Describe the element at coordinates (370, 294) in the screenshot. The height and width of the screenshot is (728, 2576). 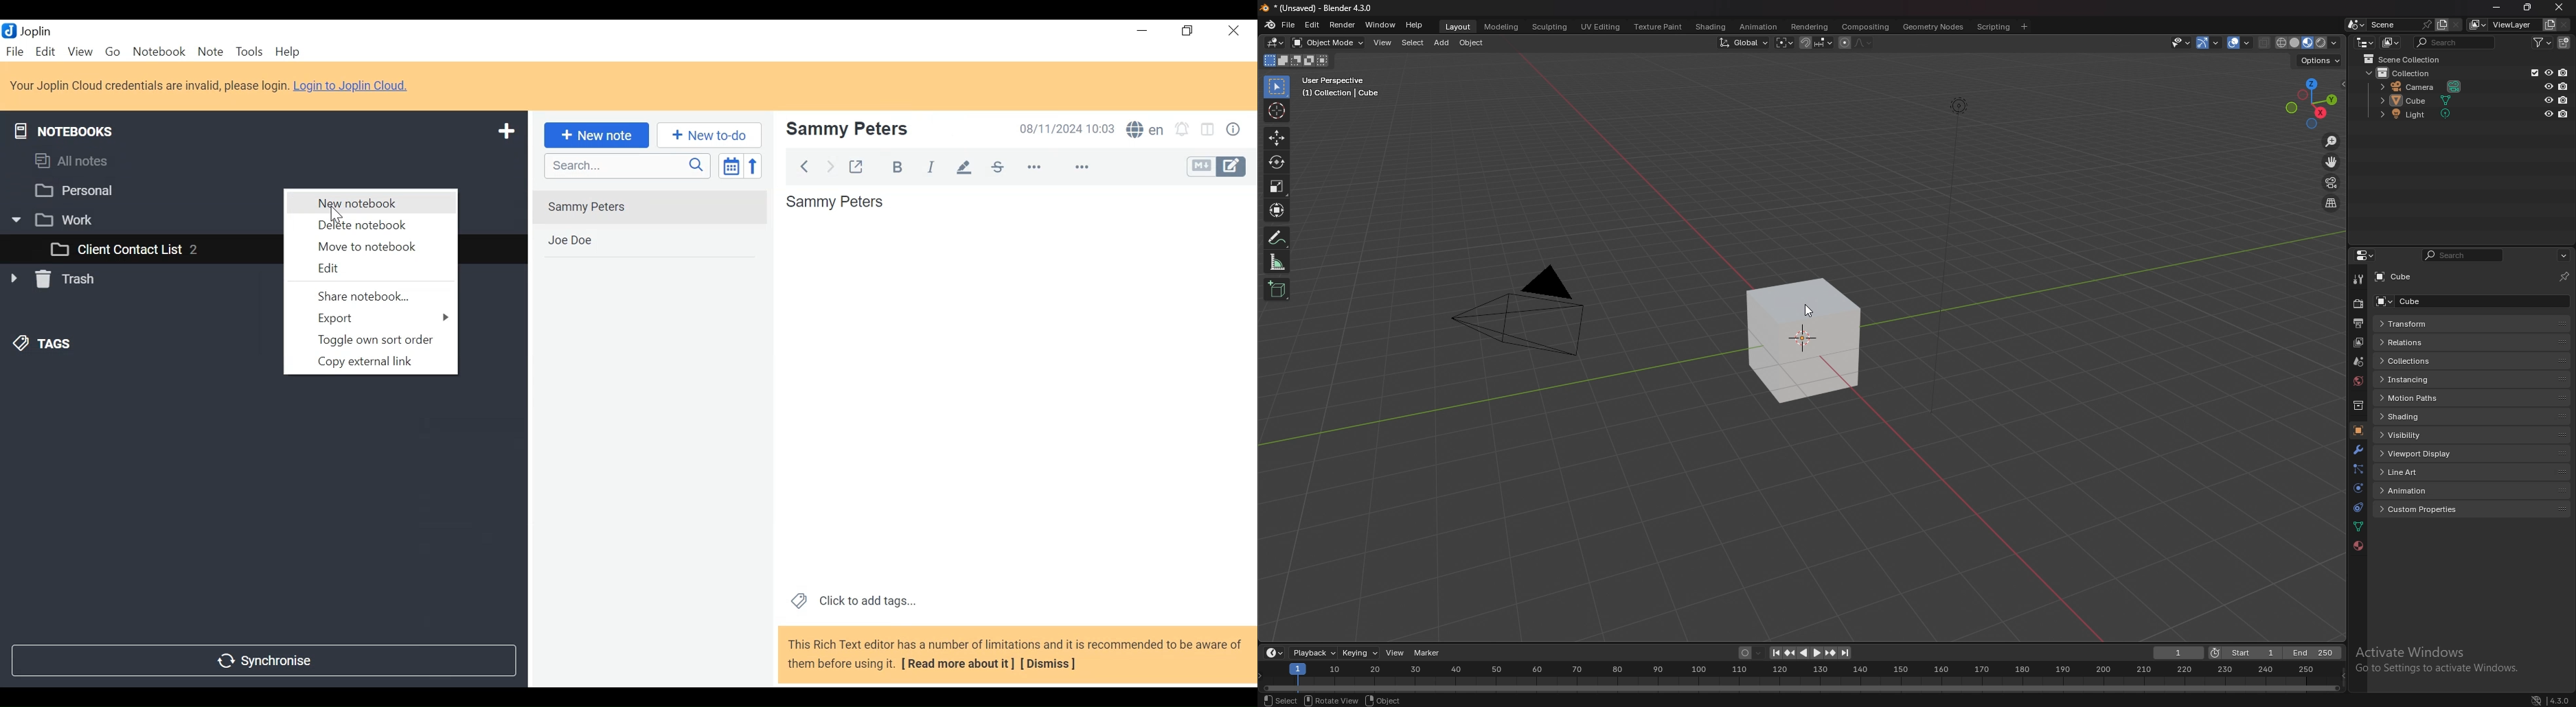
I see `Share notebook` at that location.